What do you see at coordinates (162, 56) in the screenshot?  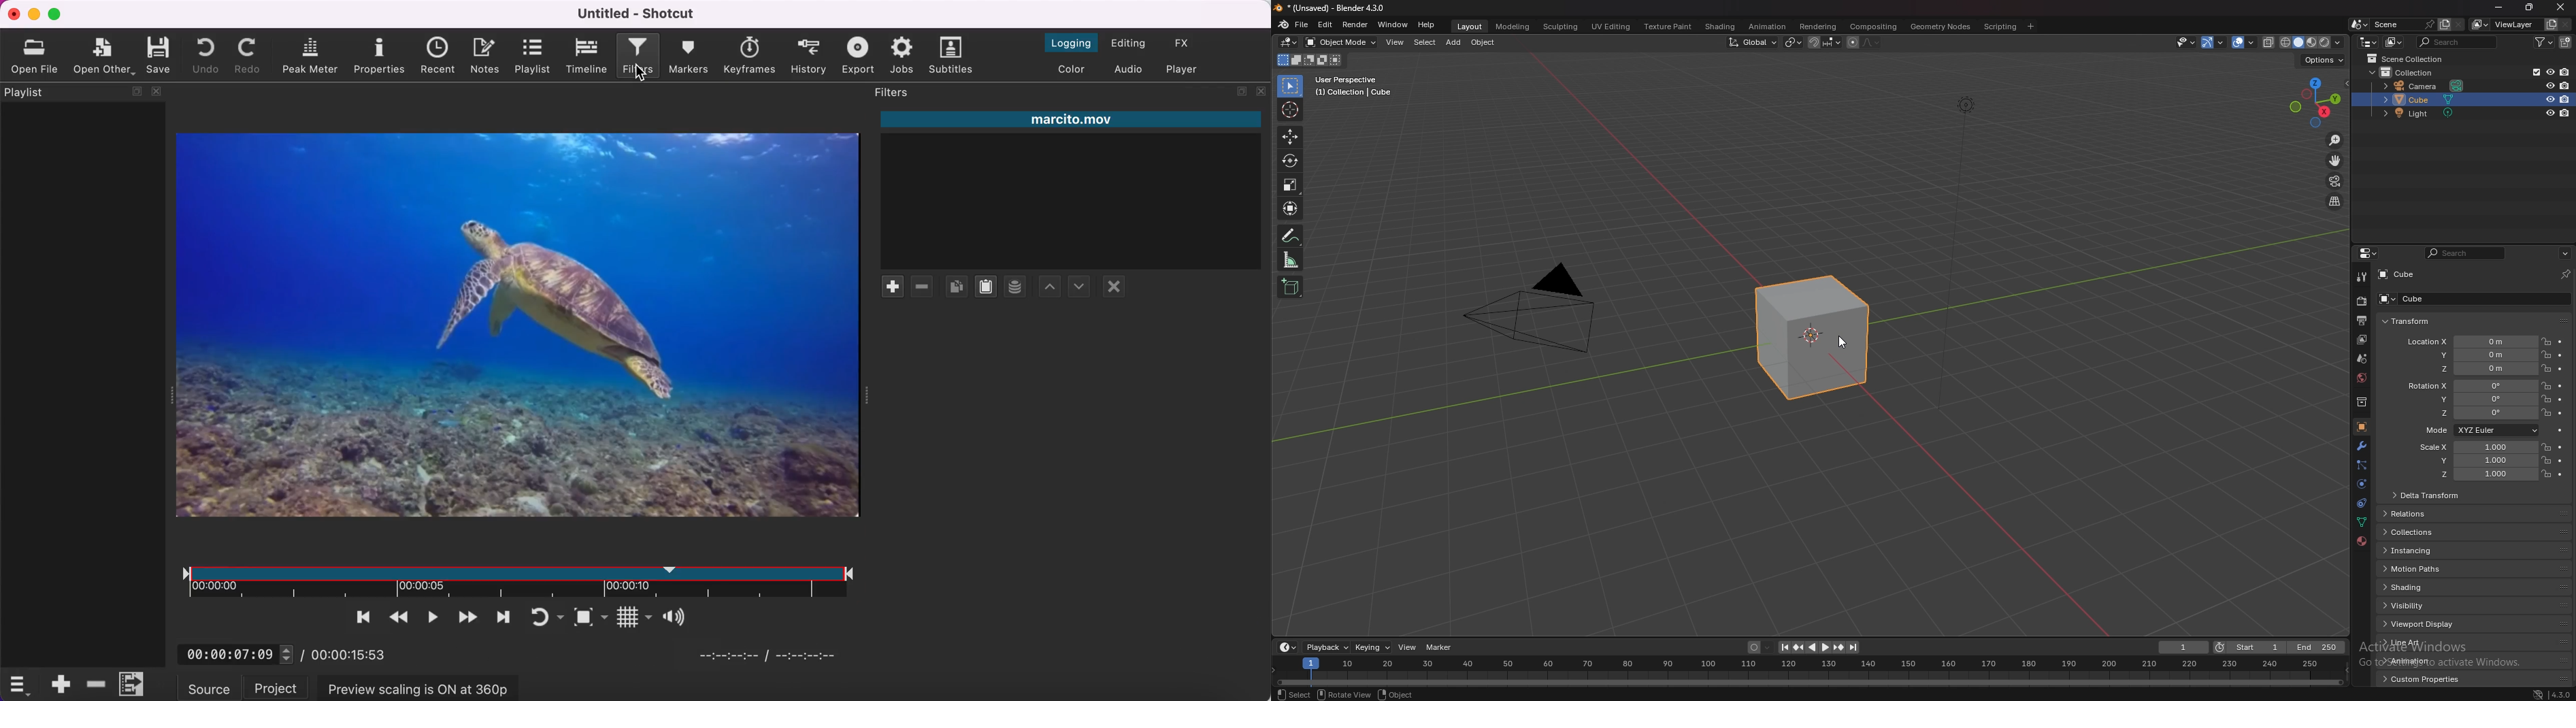 I see `save` at bounding box center [162, 56].